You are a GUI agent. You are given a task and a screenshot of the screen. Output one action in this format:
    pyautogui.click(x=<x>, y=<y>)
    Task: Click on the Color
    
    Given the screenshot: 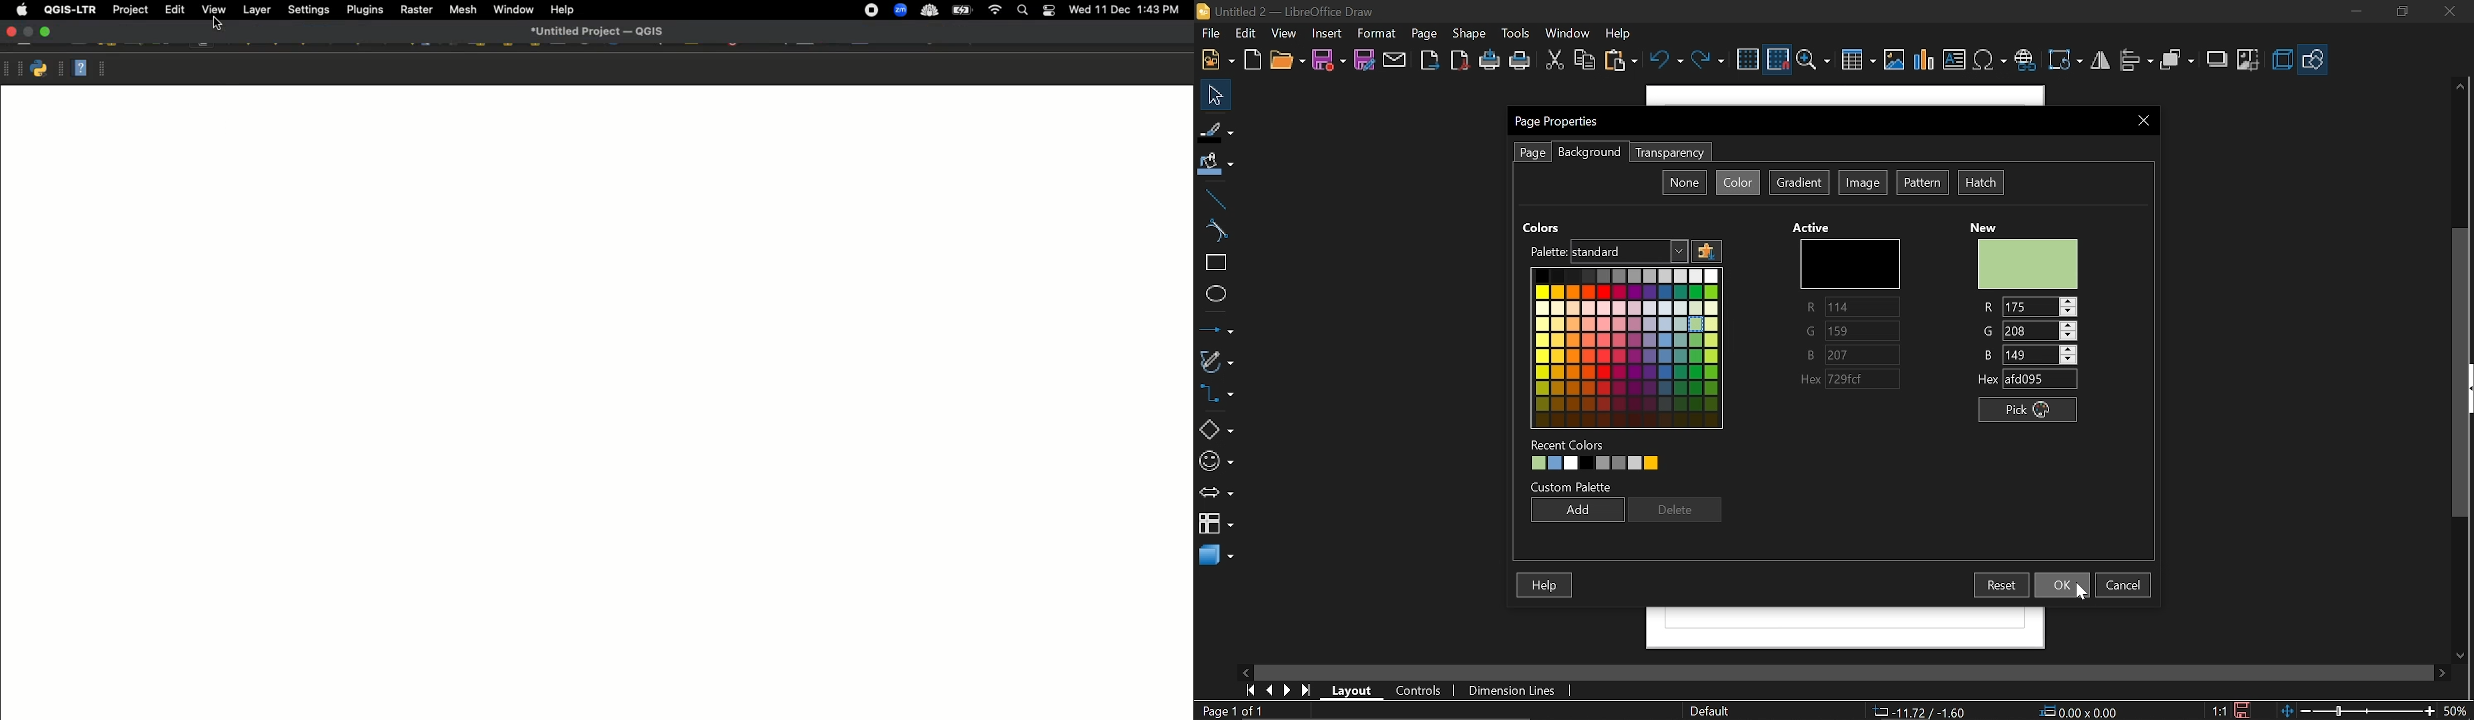 What is the action you would take?
    pyautogui.click(x=1739, y=182)
    